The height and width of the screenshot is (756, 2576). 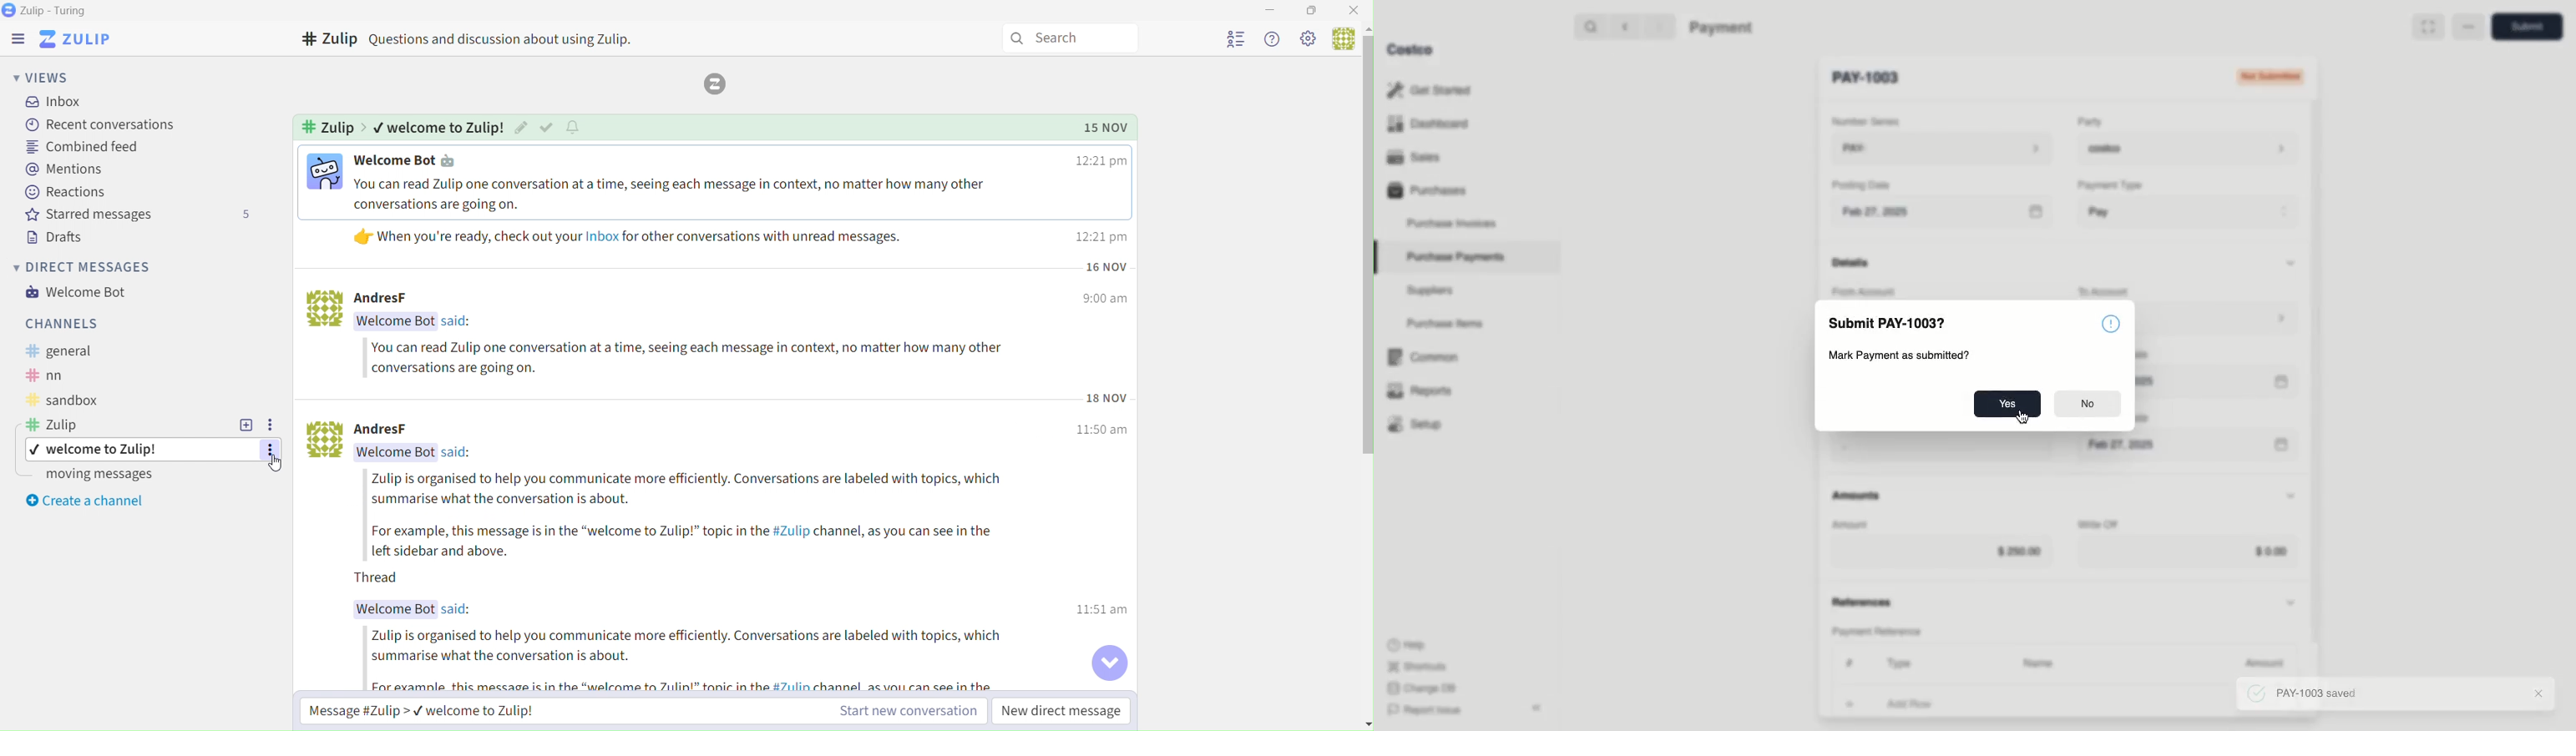 What do you see at coordinates (1409, 49) in the screenshot?
I see `Costco` at bounding box center [1409, 49].